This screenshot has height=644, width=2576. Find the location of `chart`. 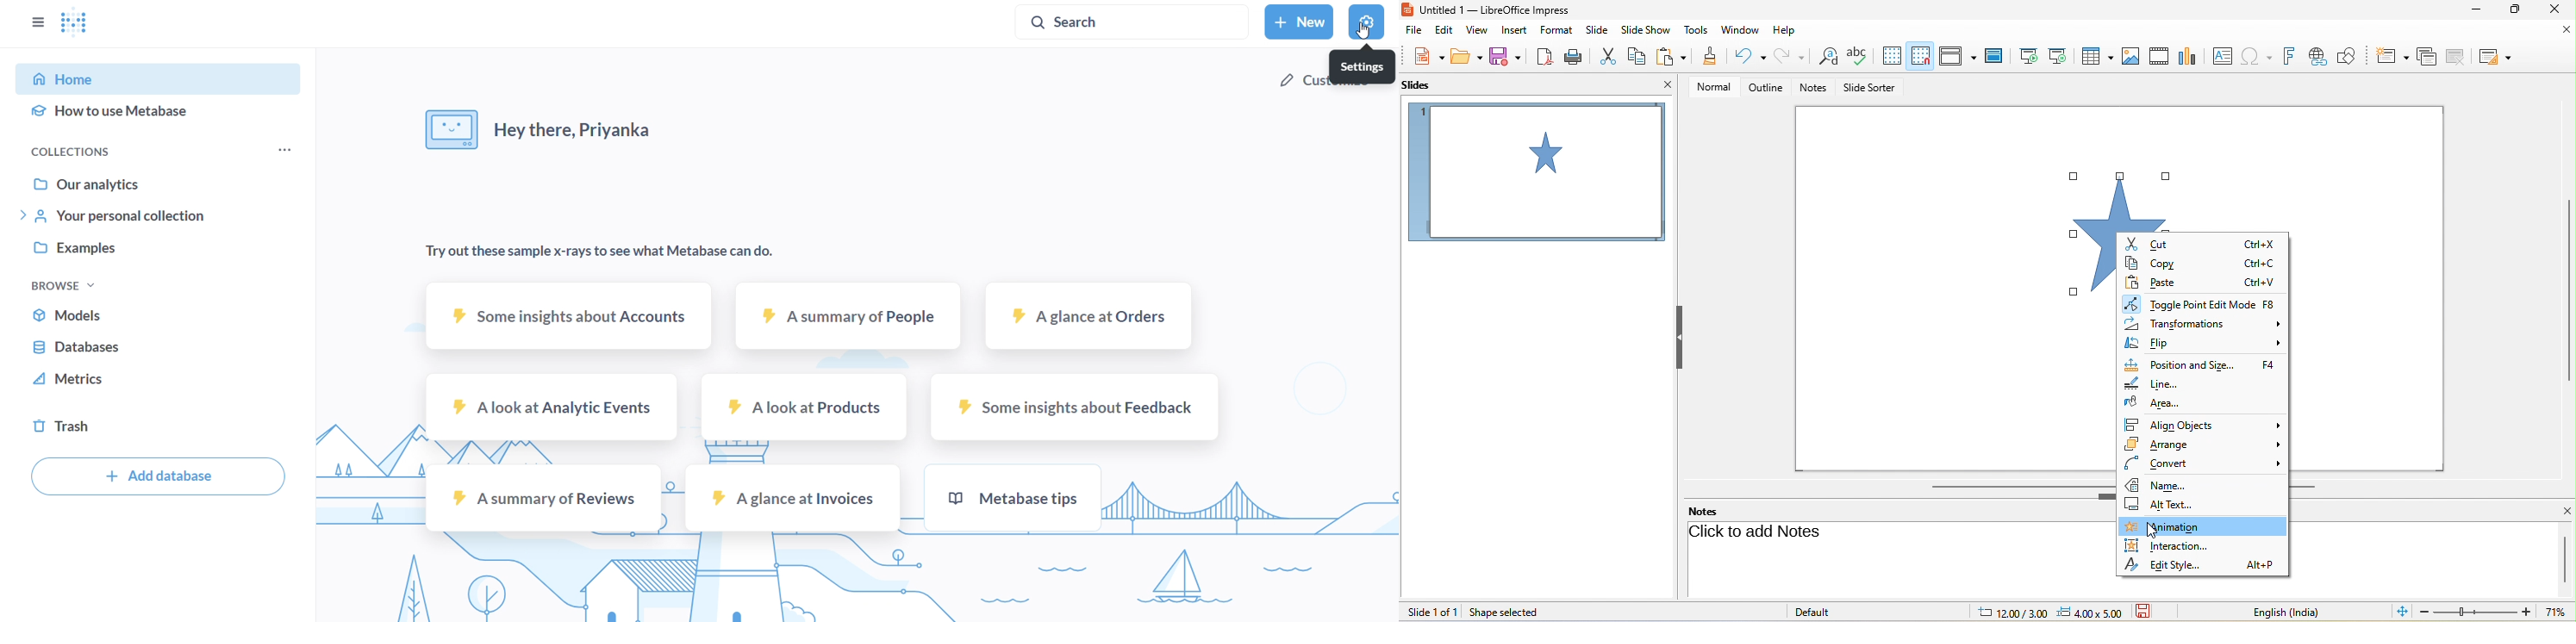

chart is located at coordinates (2189, 55).